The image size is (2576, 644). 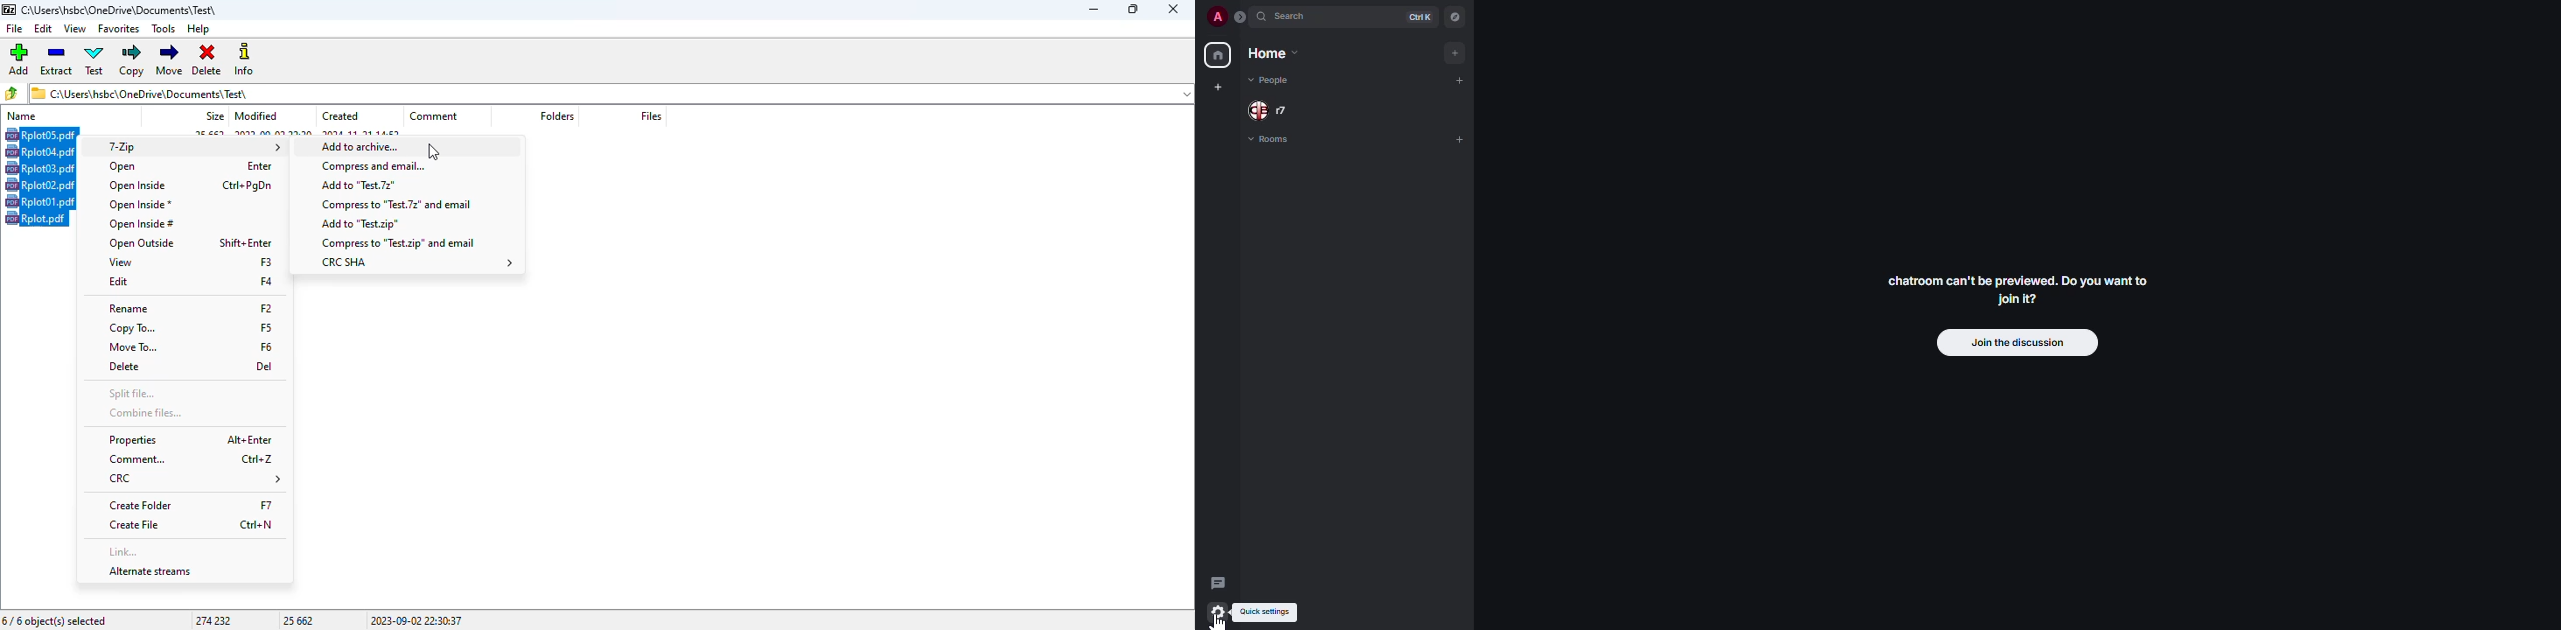 I want to click on test, so click(x=94, y=60).